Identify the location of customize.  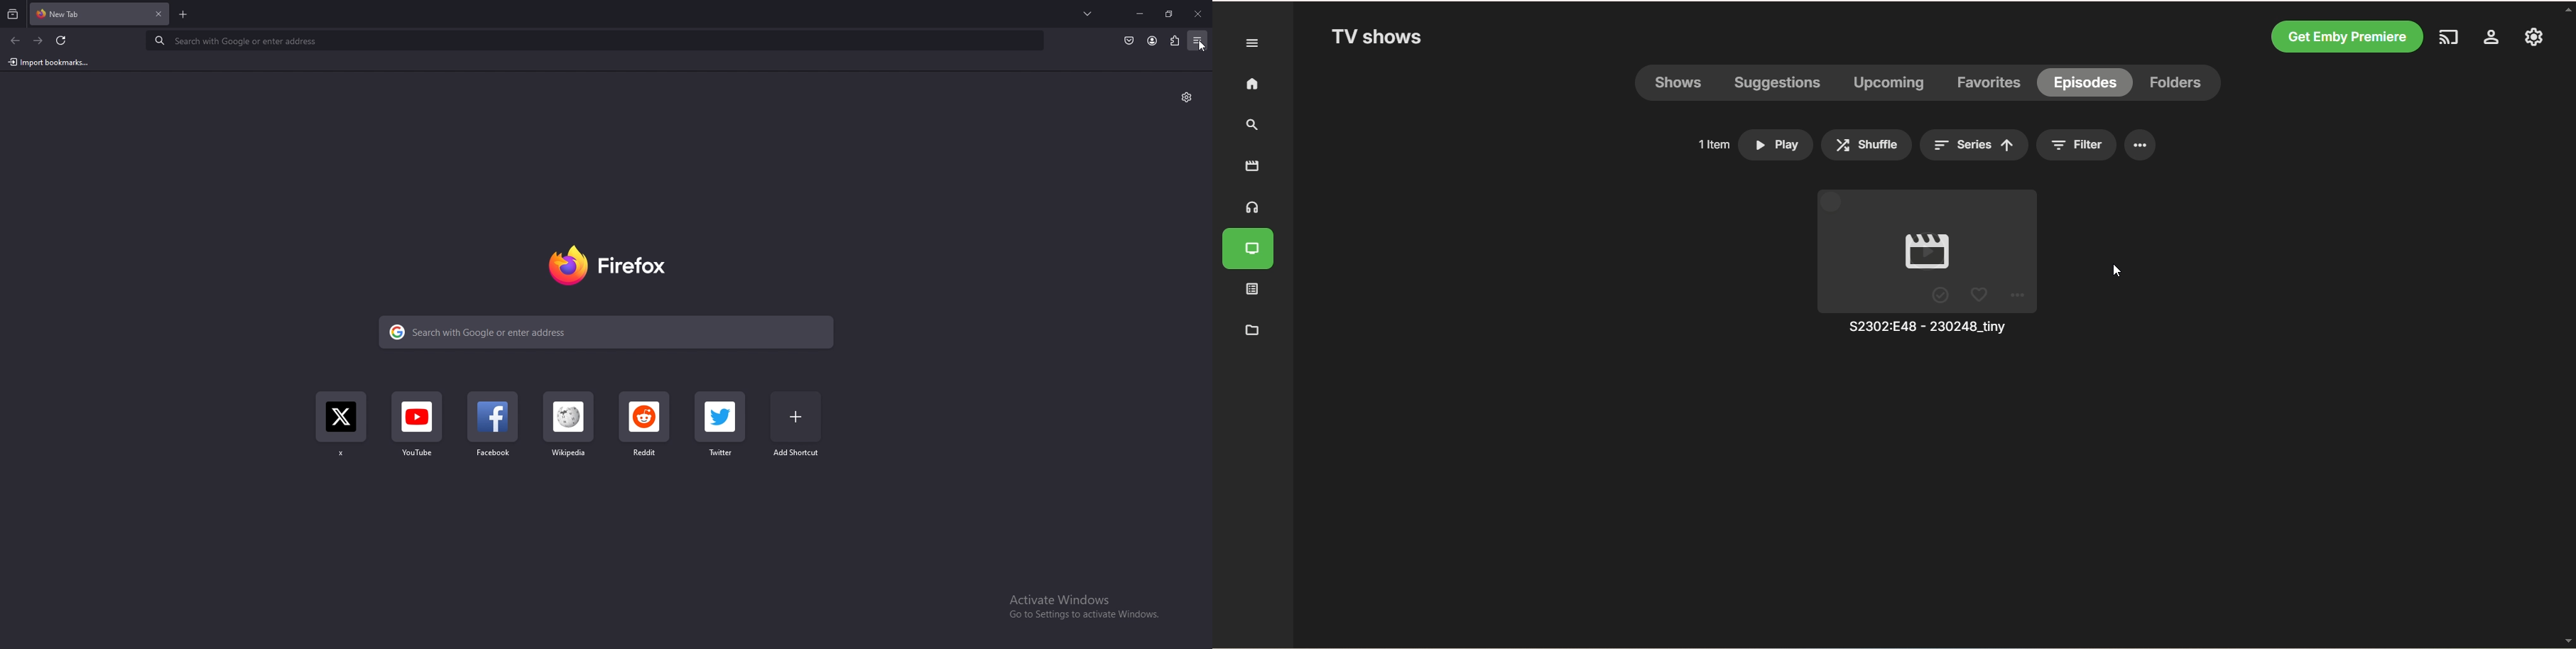
(1187, 97).